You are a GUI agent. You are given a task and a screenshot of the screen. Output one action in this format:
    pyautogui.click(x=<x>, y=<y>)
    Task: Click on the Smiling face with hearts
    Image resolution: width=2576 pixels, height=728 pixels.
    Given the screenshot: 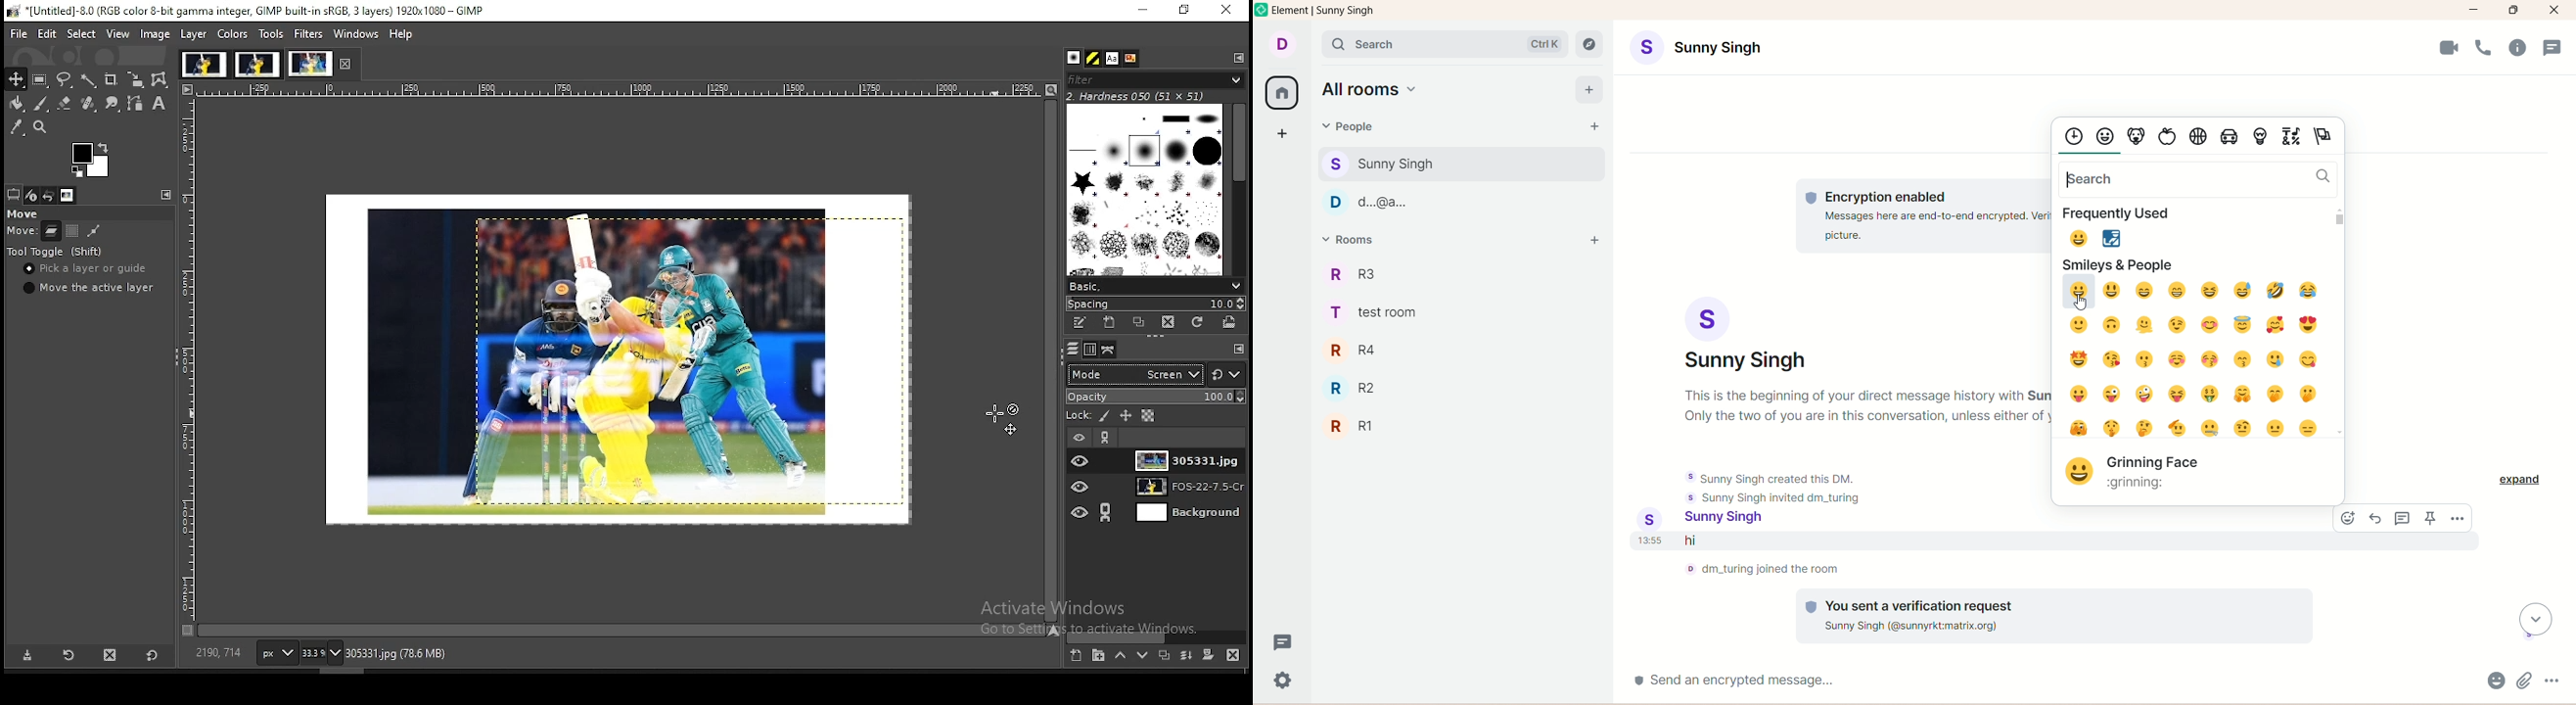 What is the action you would take?
    pyautogui.click(x=2277, y=325)
    